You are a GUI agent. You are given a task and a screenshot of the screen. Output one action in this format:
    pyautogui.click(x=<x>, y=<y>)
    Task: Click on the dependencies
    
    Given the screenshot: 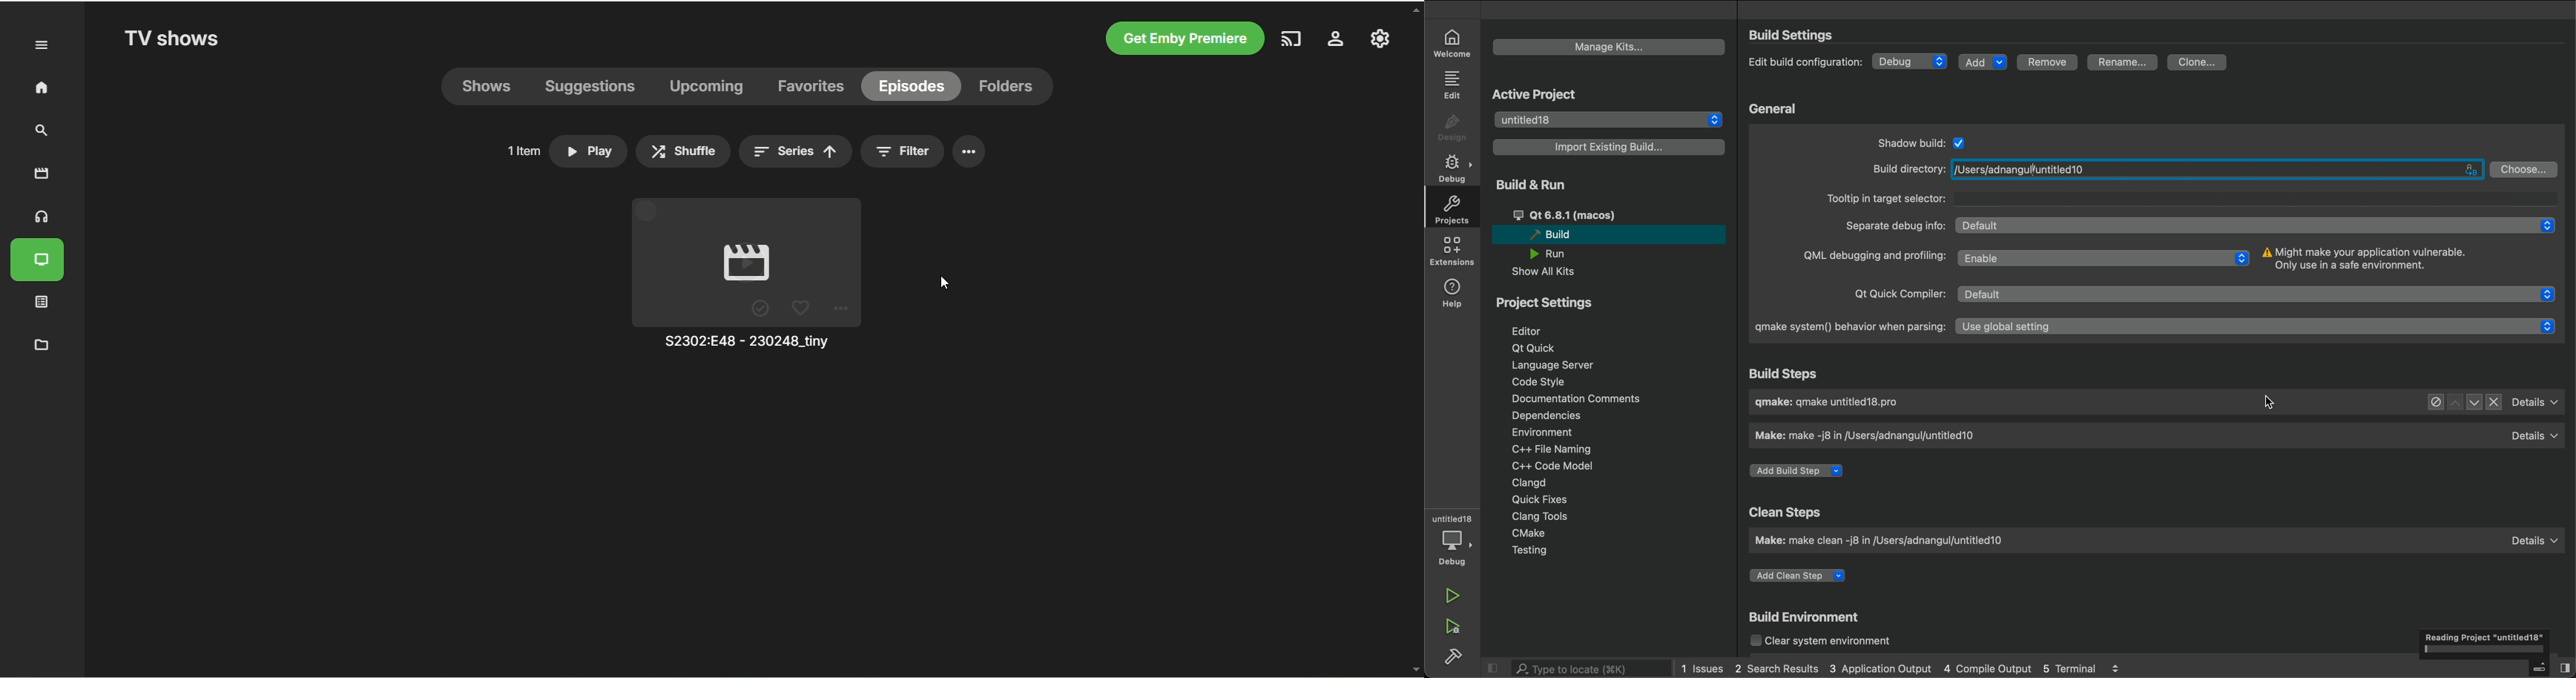 What is the action you would take?
    pyautogui.click(x=1552, y=415)
    